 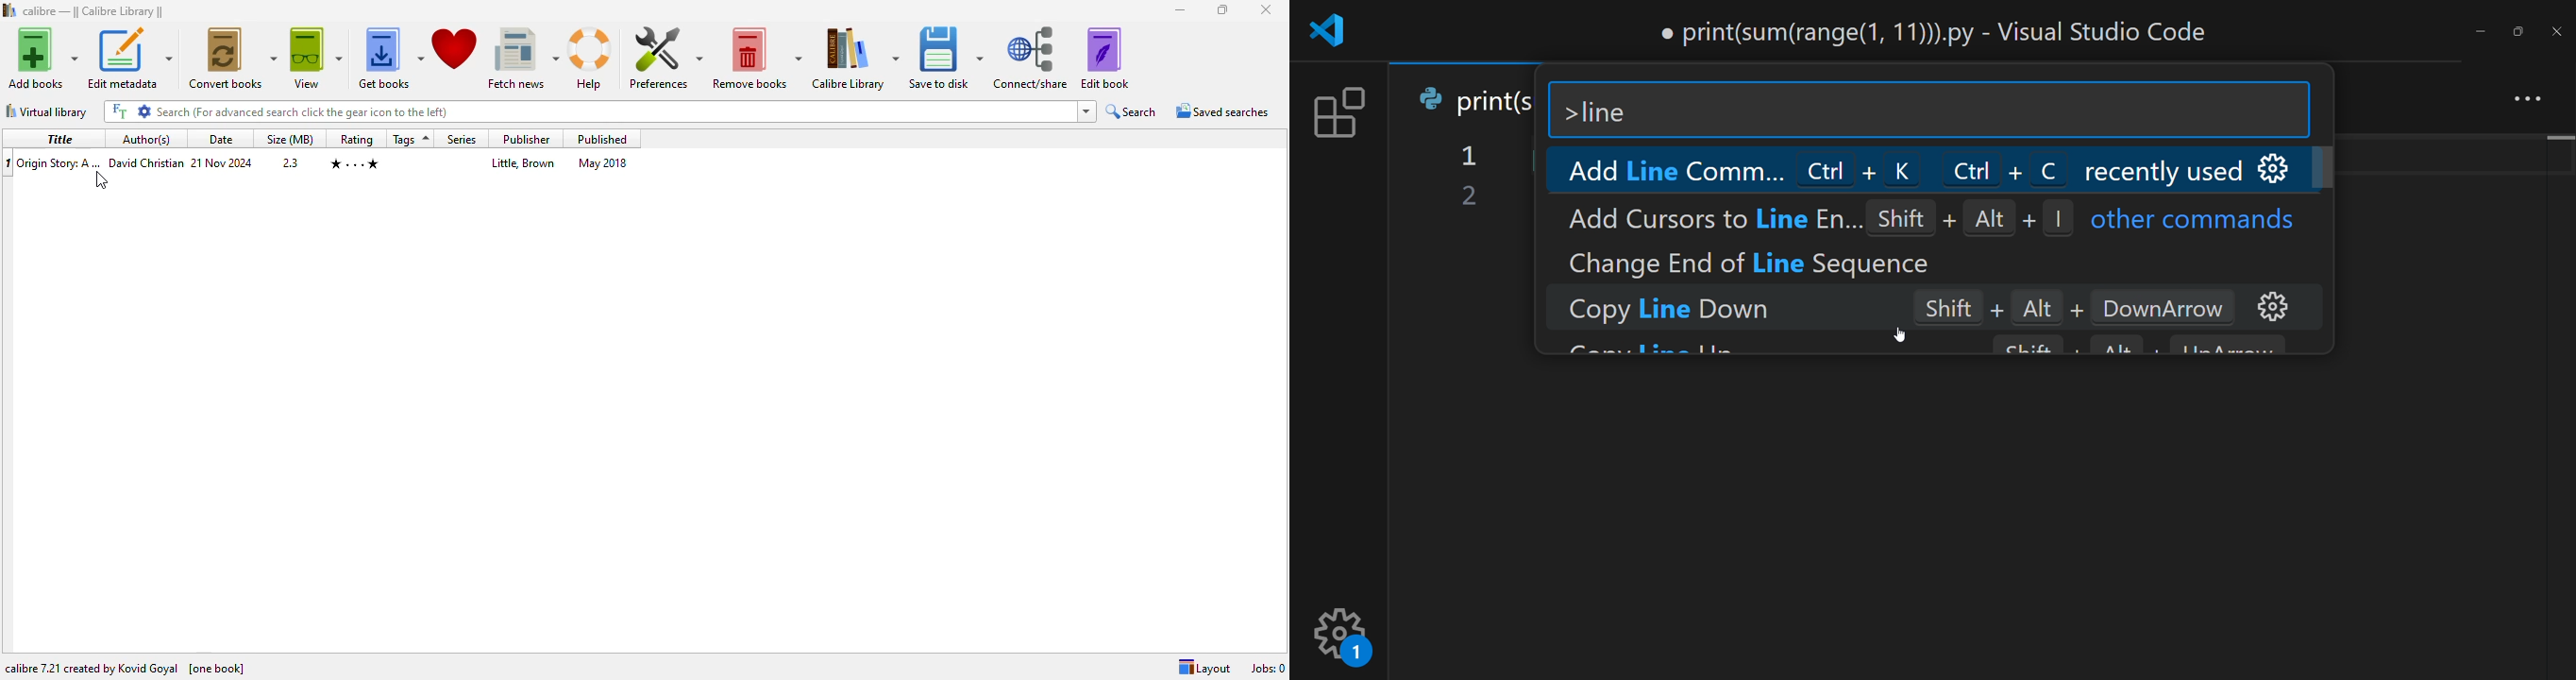 I want to click on line, so click(x=1619, y=110).